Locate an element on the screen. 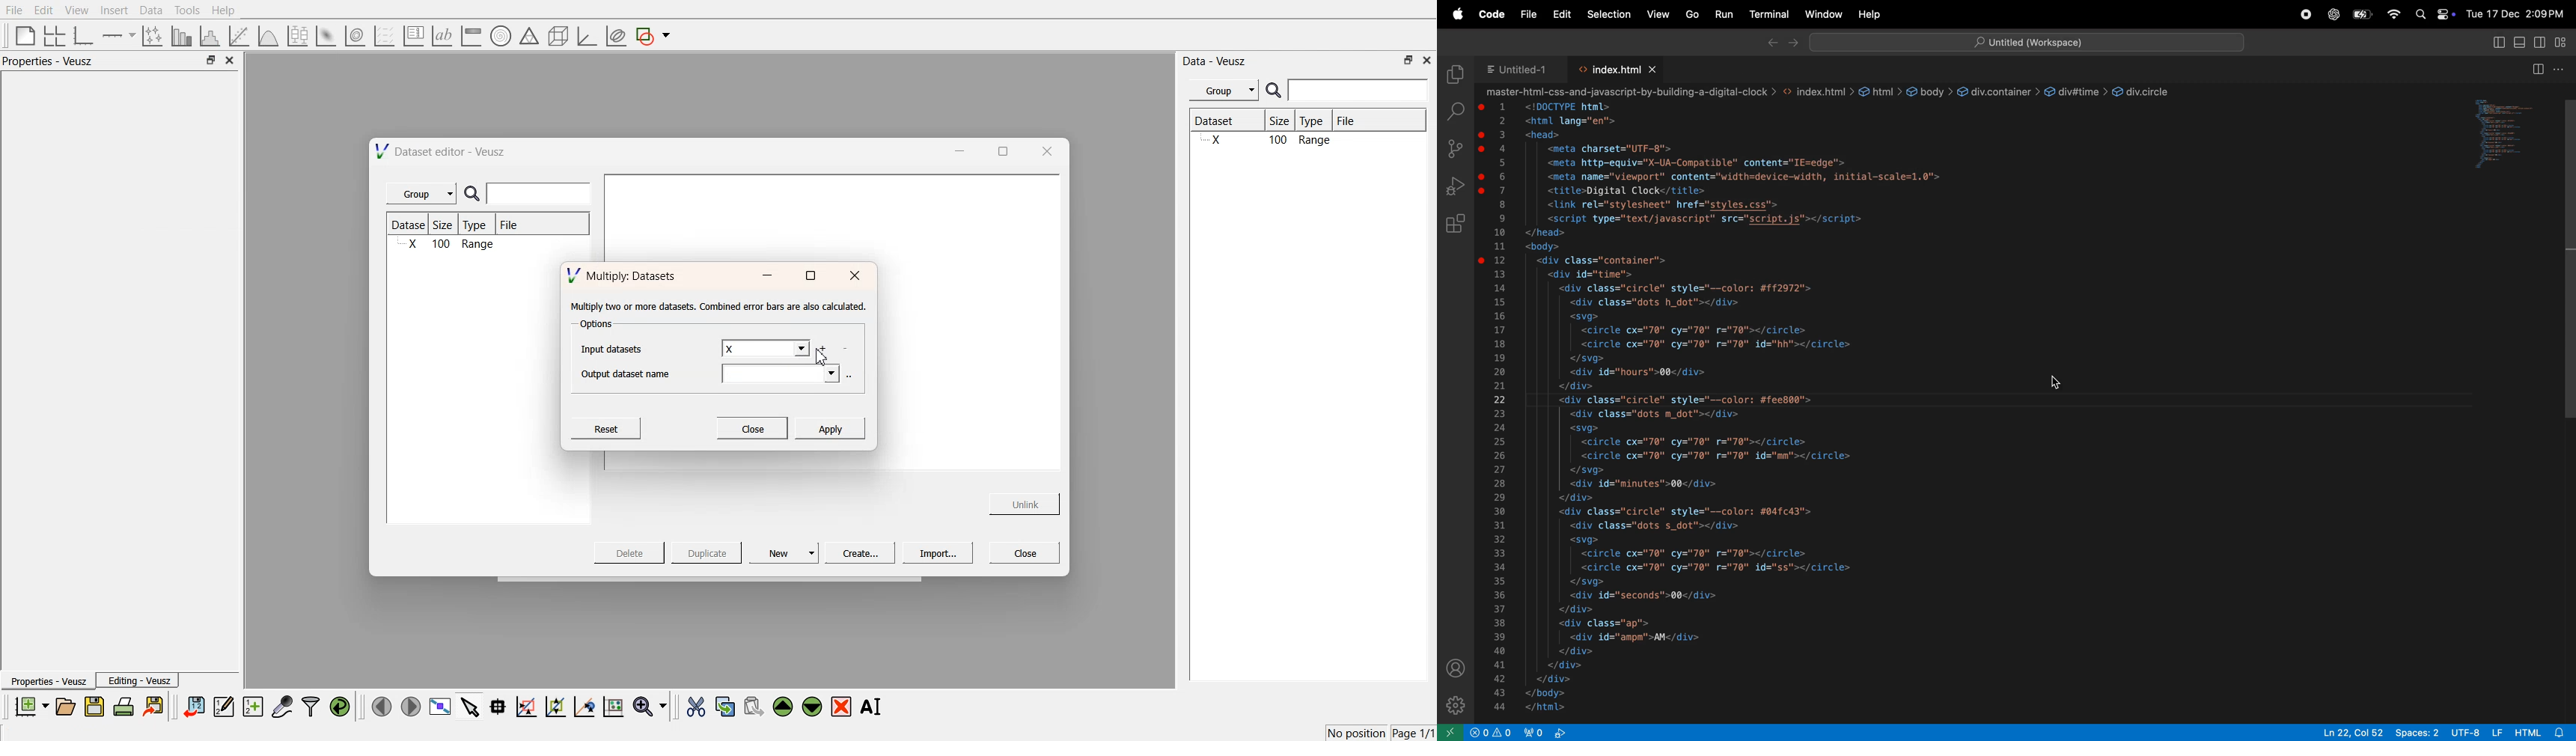 Image resolution: width=2576 pixels, height=756 pixels. Size is located at coordinates (448, 225).